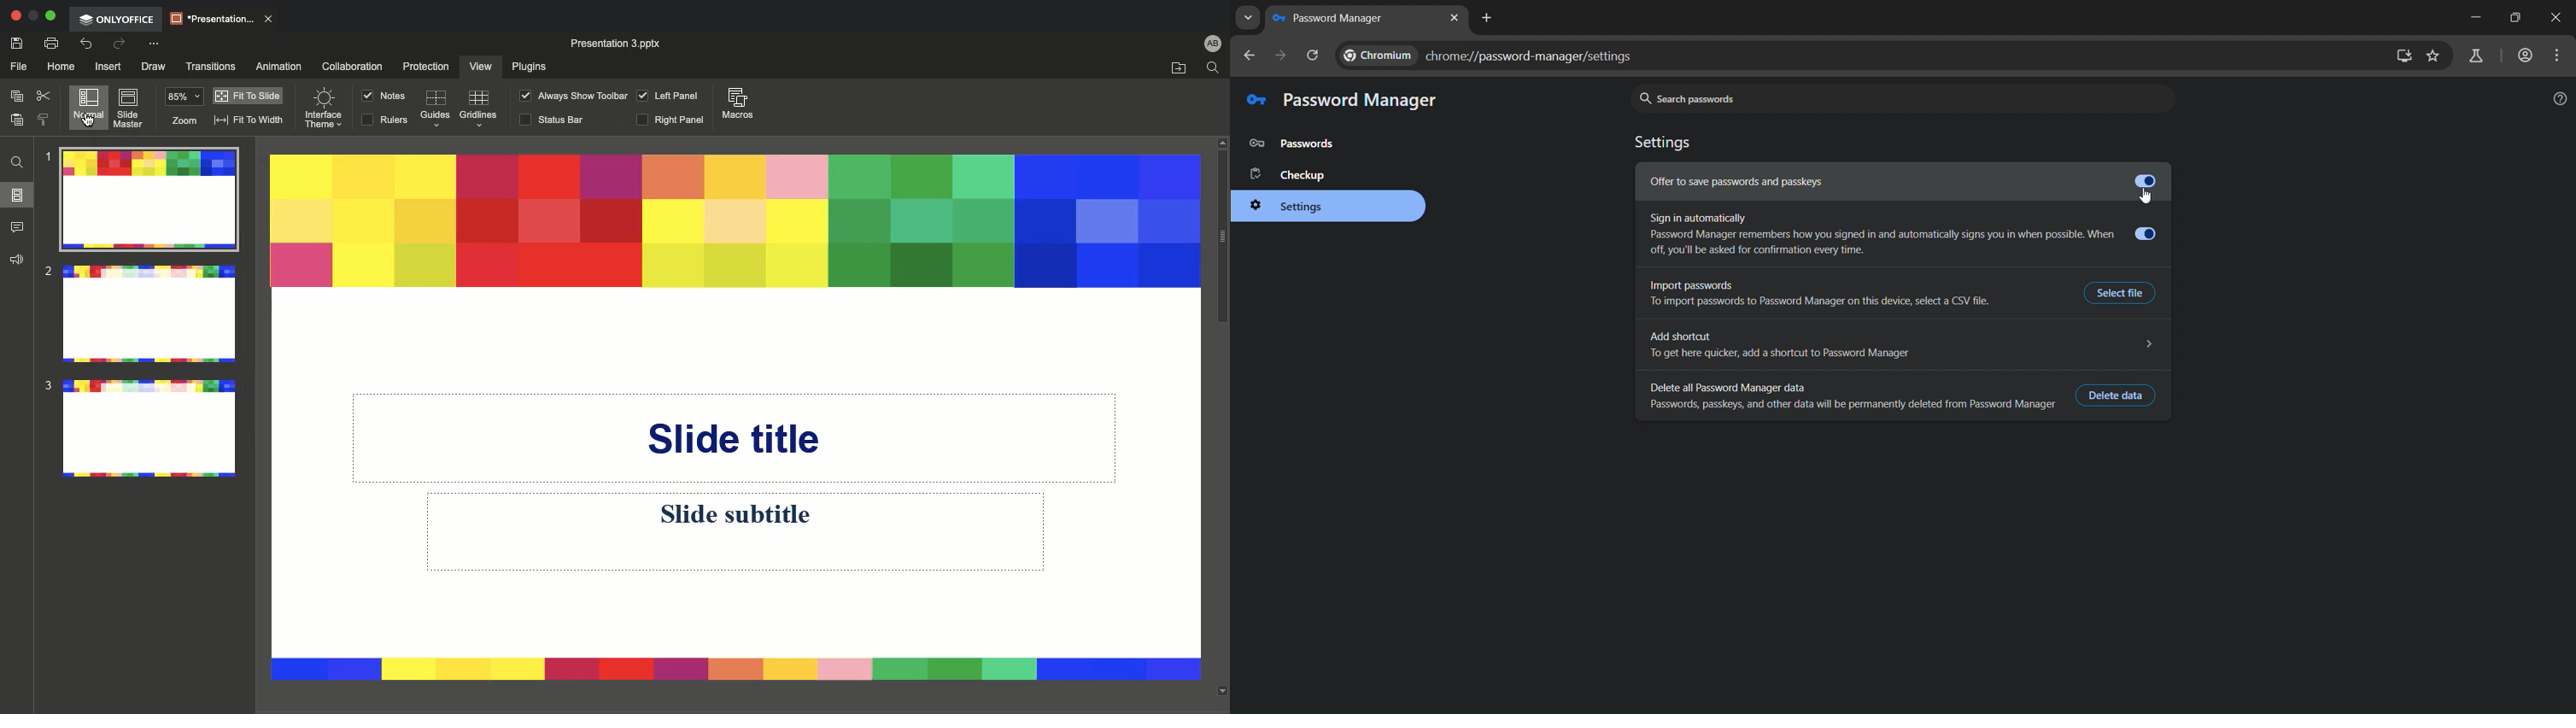 Image resolution: width=2576 pixels, height=728 pixels. What do you see at coordinates (140, 431) in the screenshot?
I see `Slide 3 with new layout` at bounding box center [140, 431].